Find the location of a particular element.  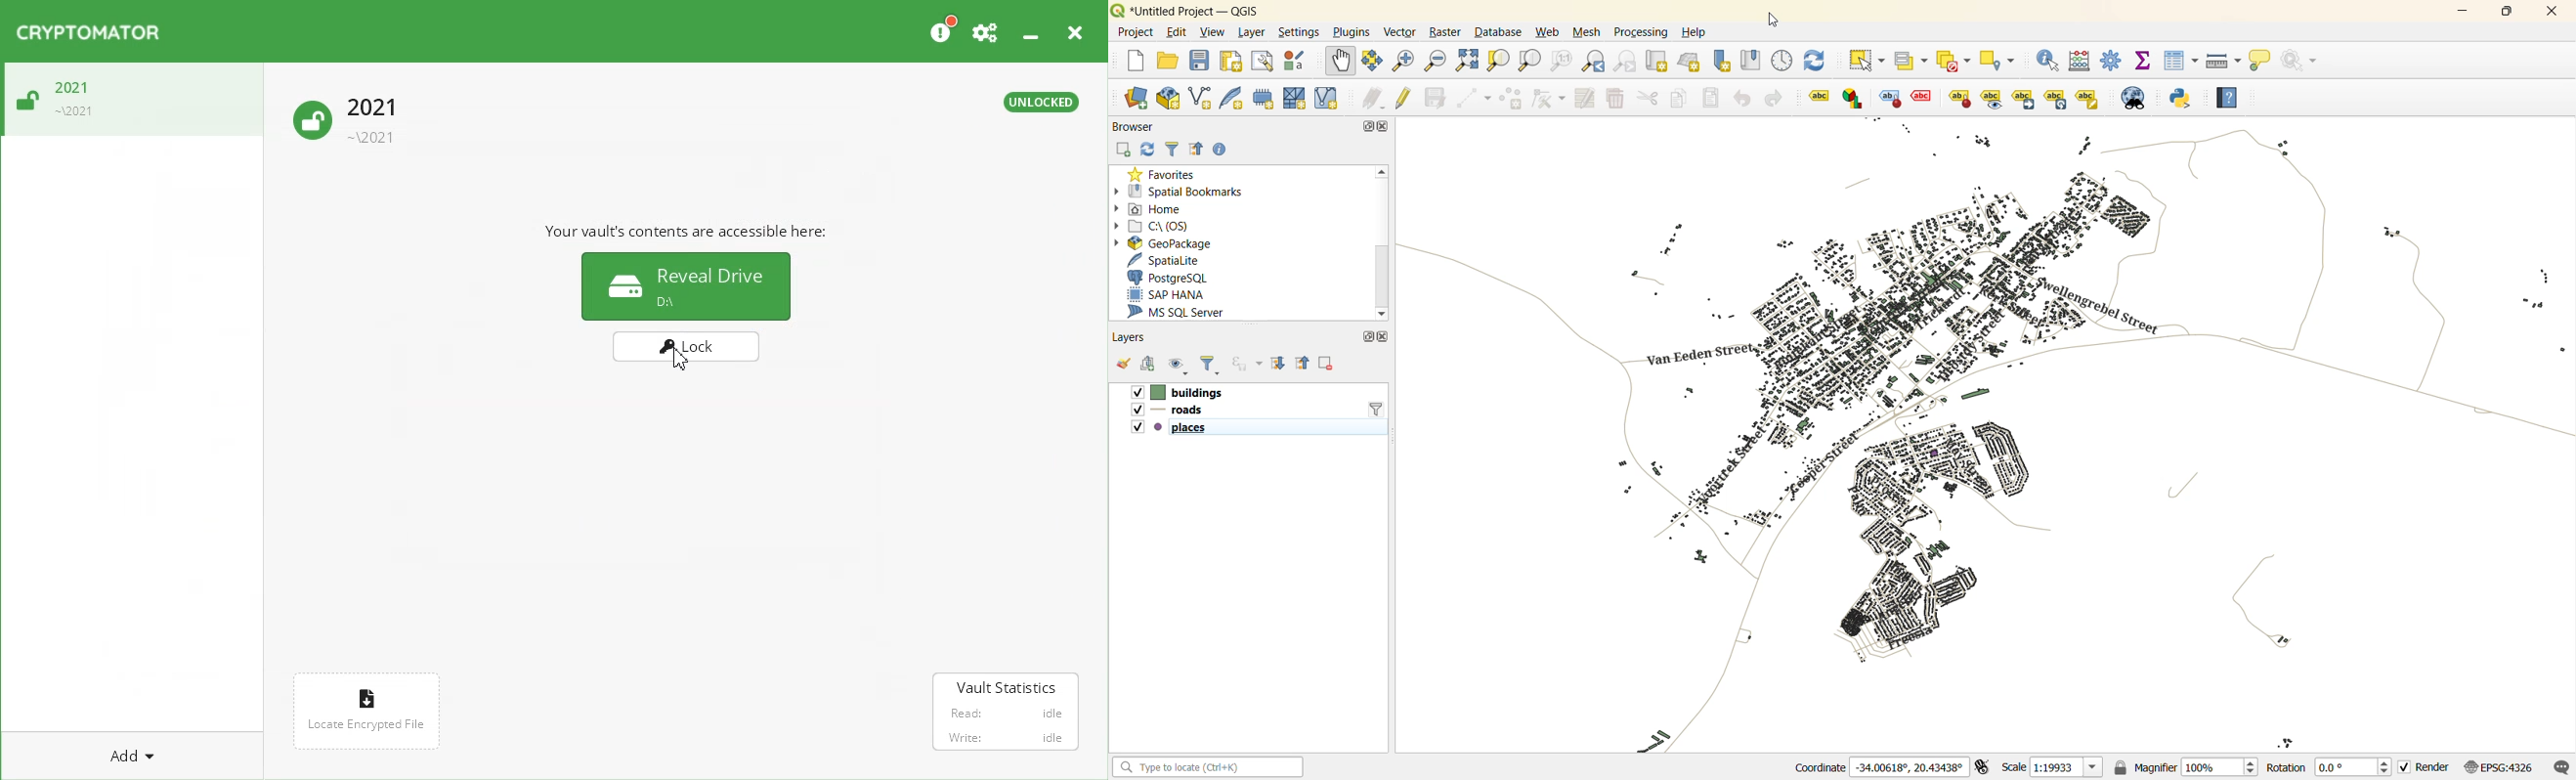

expand all is located at coordinates (1278, 361).